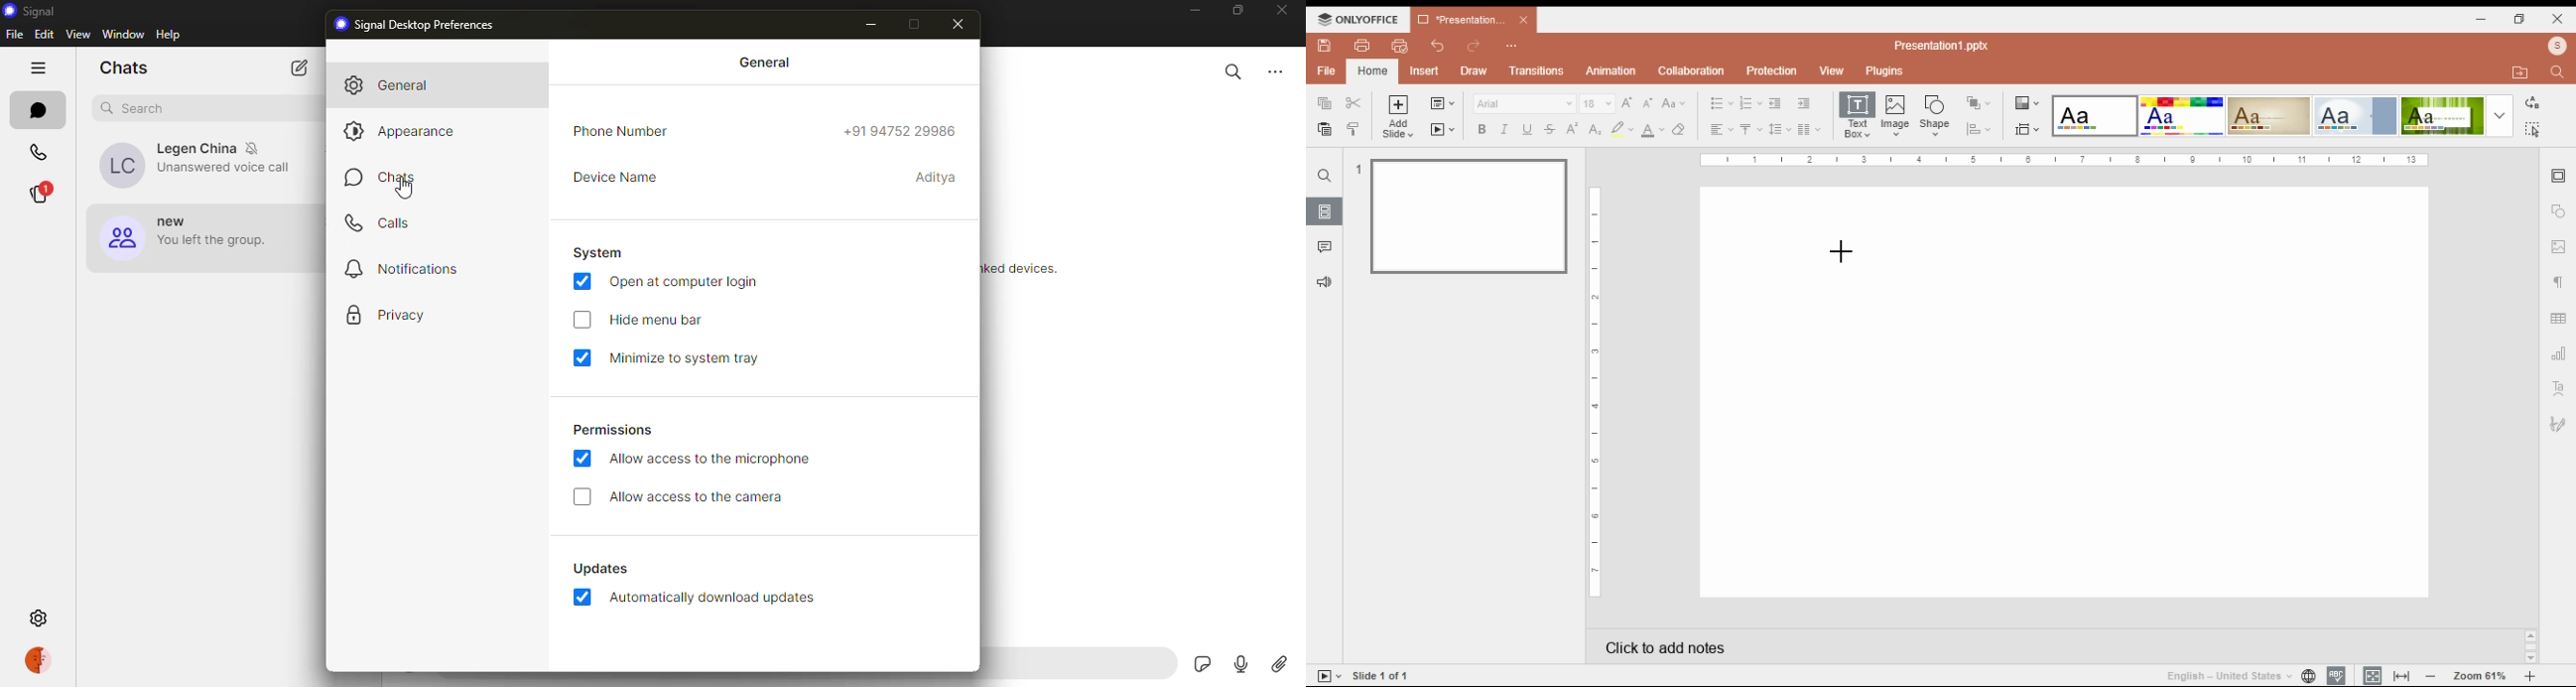  I want to click on save, so click(1326, 46).